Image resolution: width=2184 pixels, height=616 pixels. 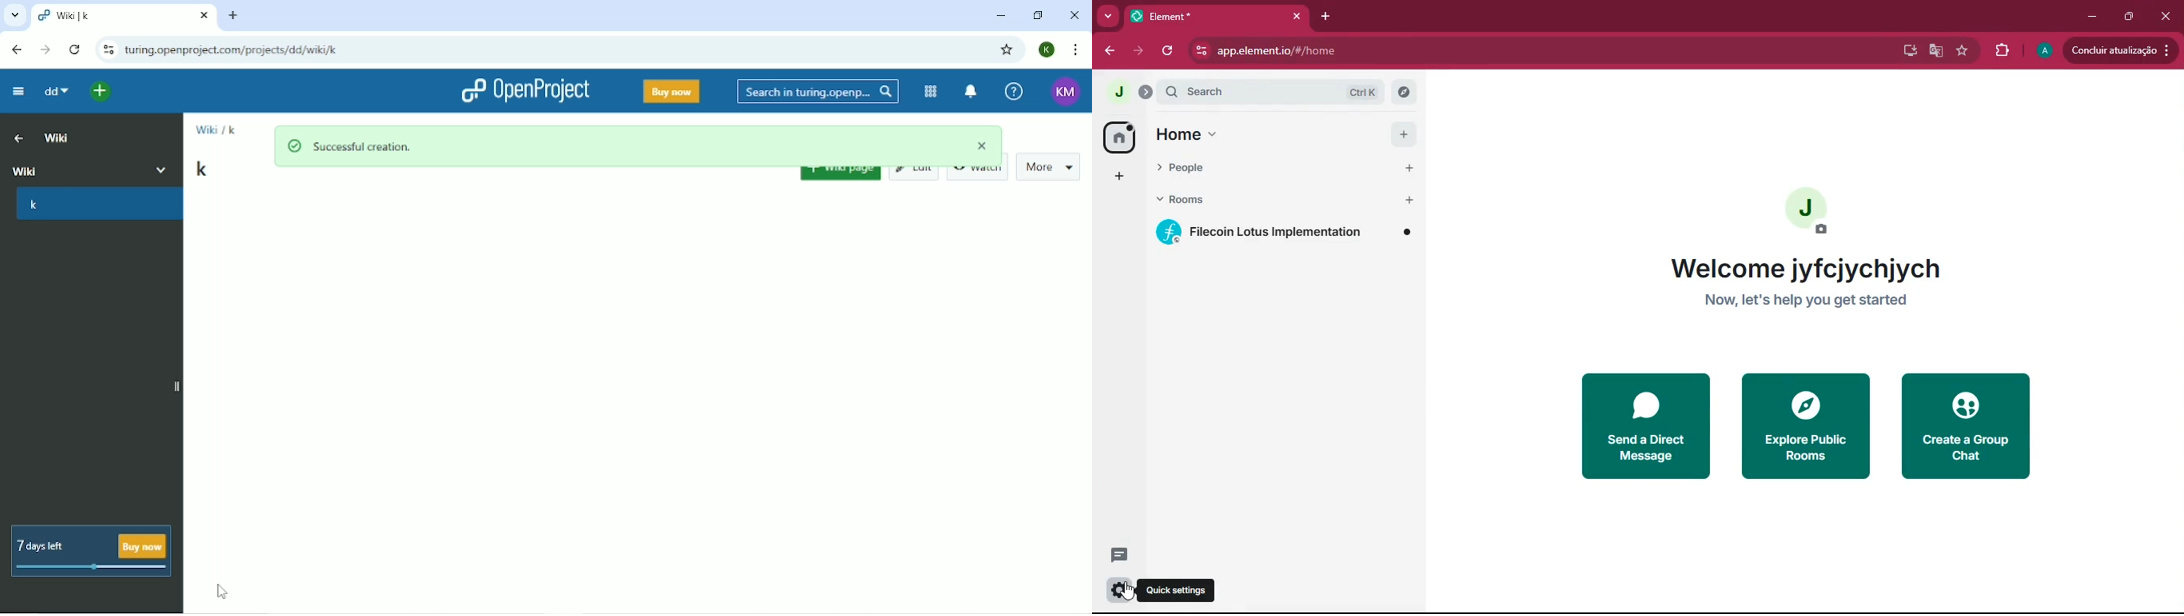 What do you see at coordinates (1109, 53) in the screenshot?
I see `back` at bounding box center [1109, 53].